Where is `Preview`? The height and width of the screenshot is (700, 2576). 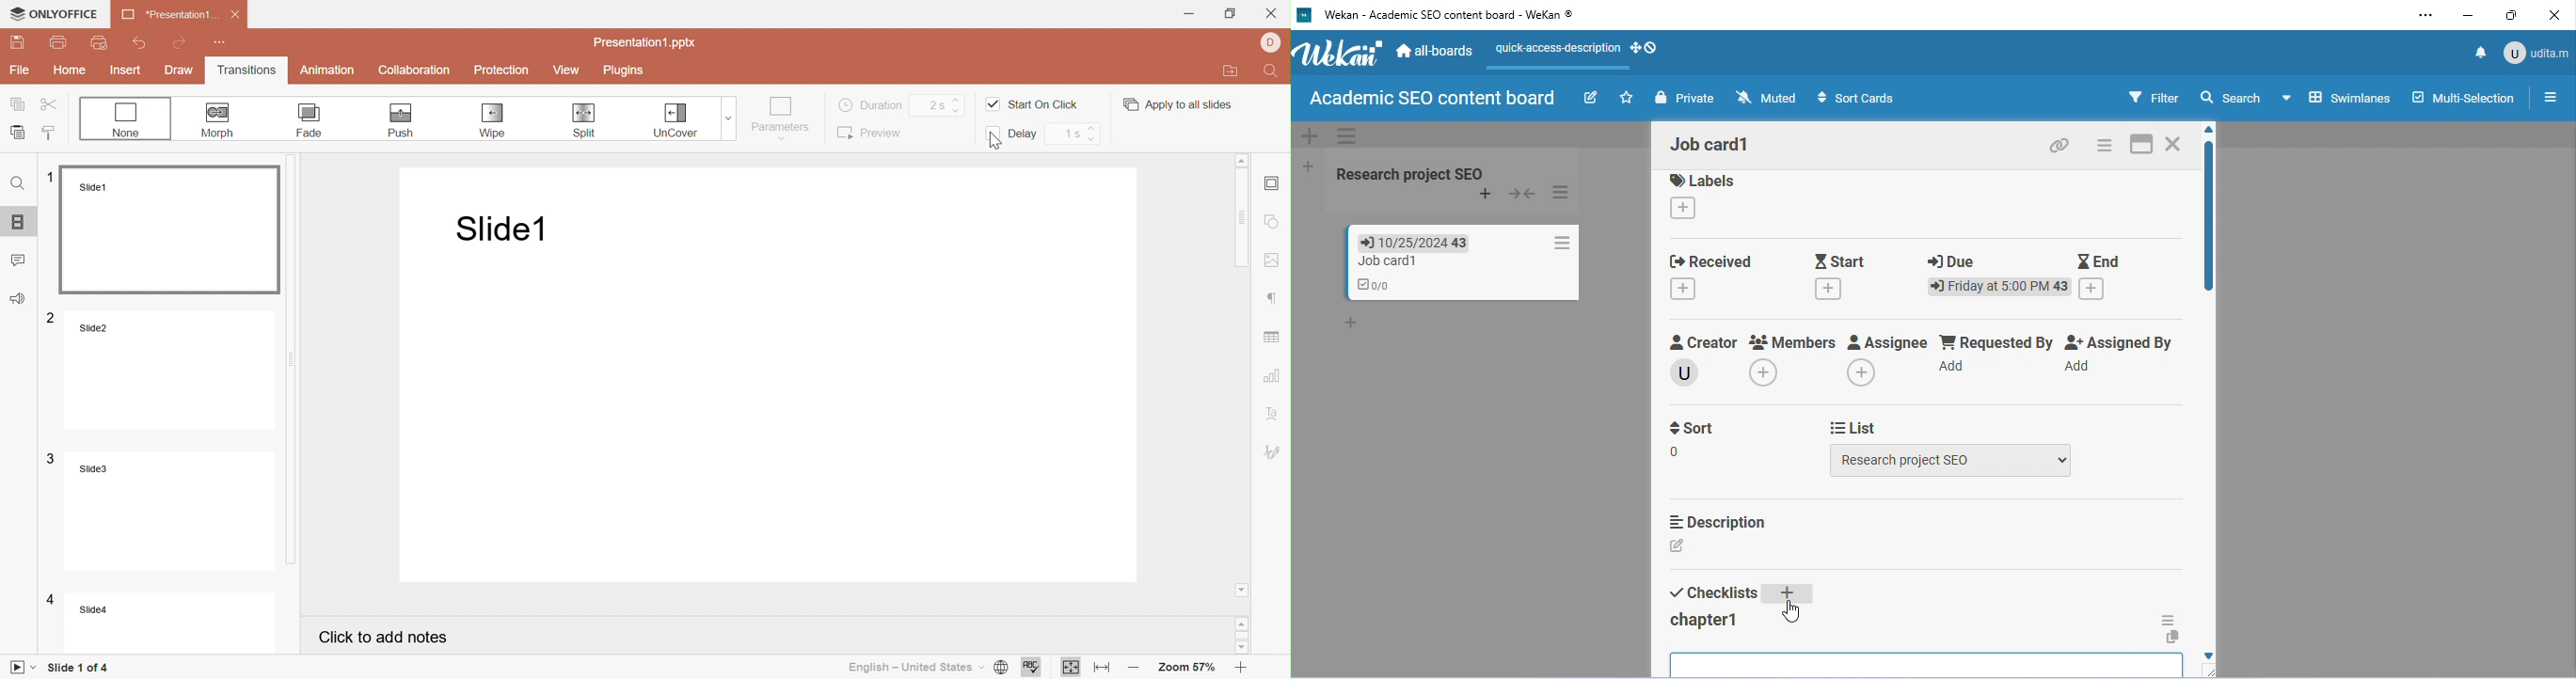
Preview is located at coordinates (871, 131).